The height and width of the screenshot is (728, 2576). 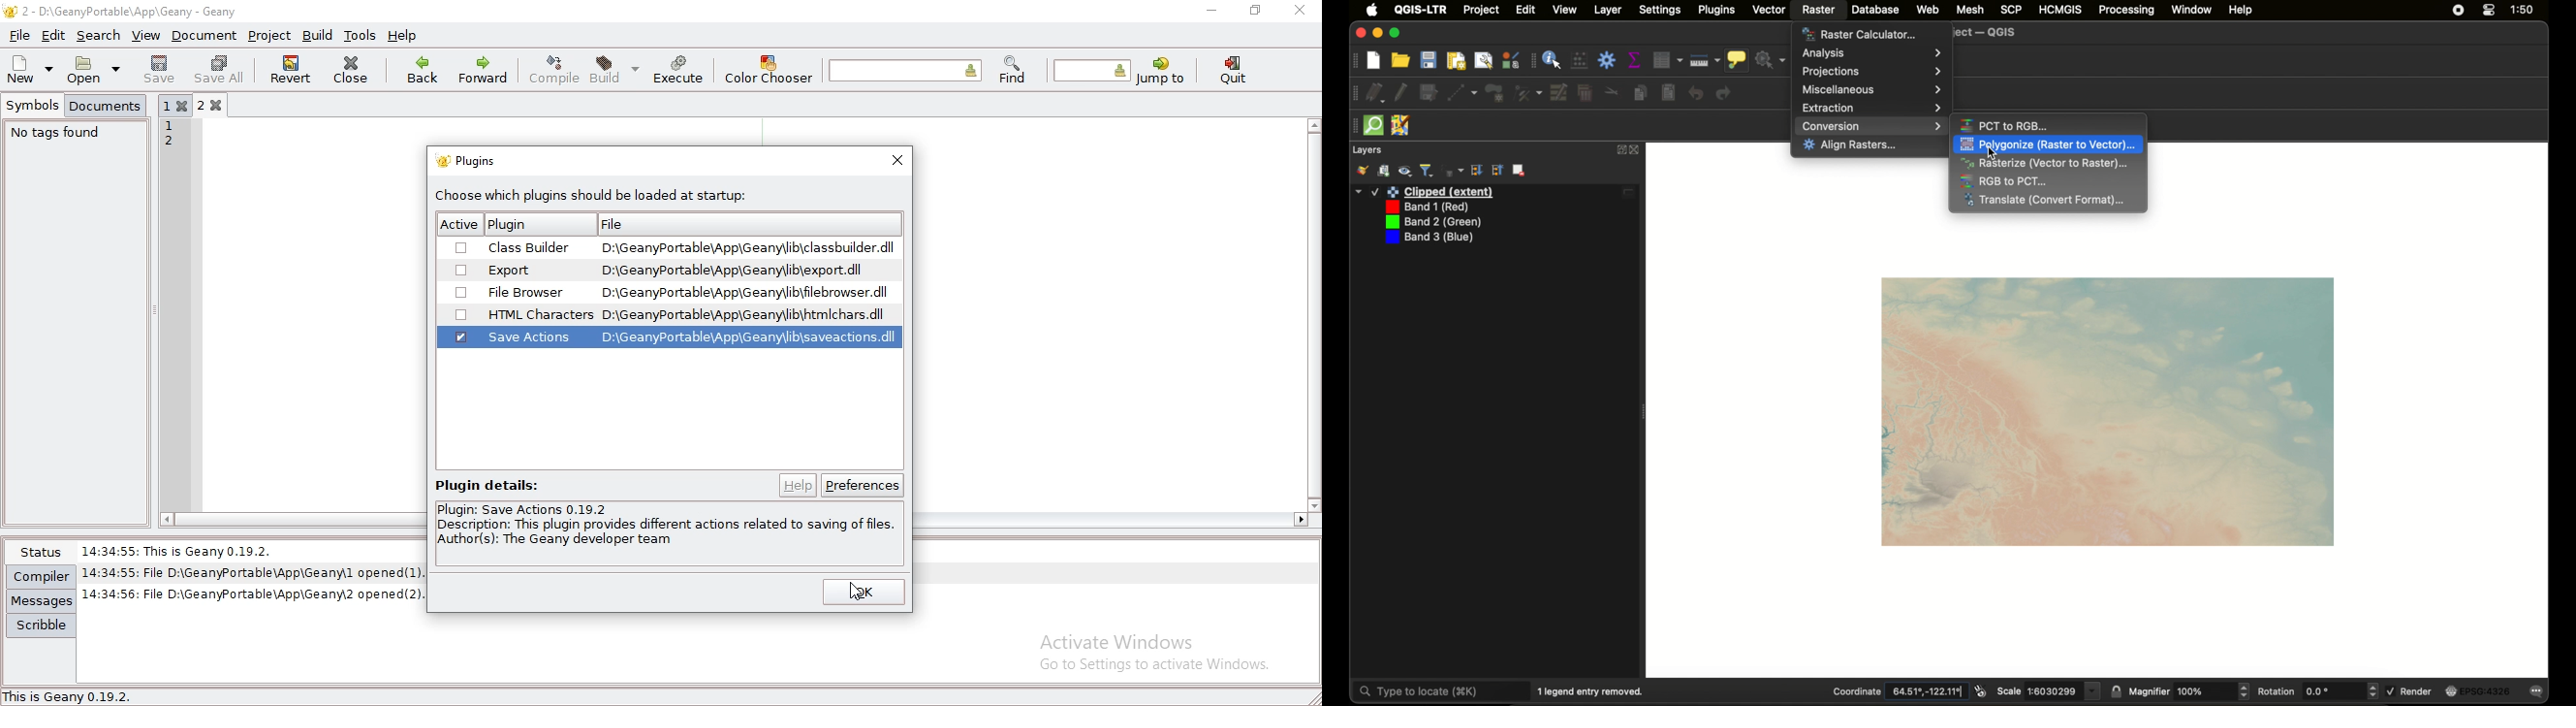 I want to click on mesh, so click(x=1970, y=9).